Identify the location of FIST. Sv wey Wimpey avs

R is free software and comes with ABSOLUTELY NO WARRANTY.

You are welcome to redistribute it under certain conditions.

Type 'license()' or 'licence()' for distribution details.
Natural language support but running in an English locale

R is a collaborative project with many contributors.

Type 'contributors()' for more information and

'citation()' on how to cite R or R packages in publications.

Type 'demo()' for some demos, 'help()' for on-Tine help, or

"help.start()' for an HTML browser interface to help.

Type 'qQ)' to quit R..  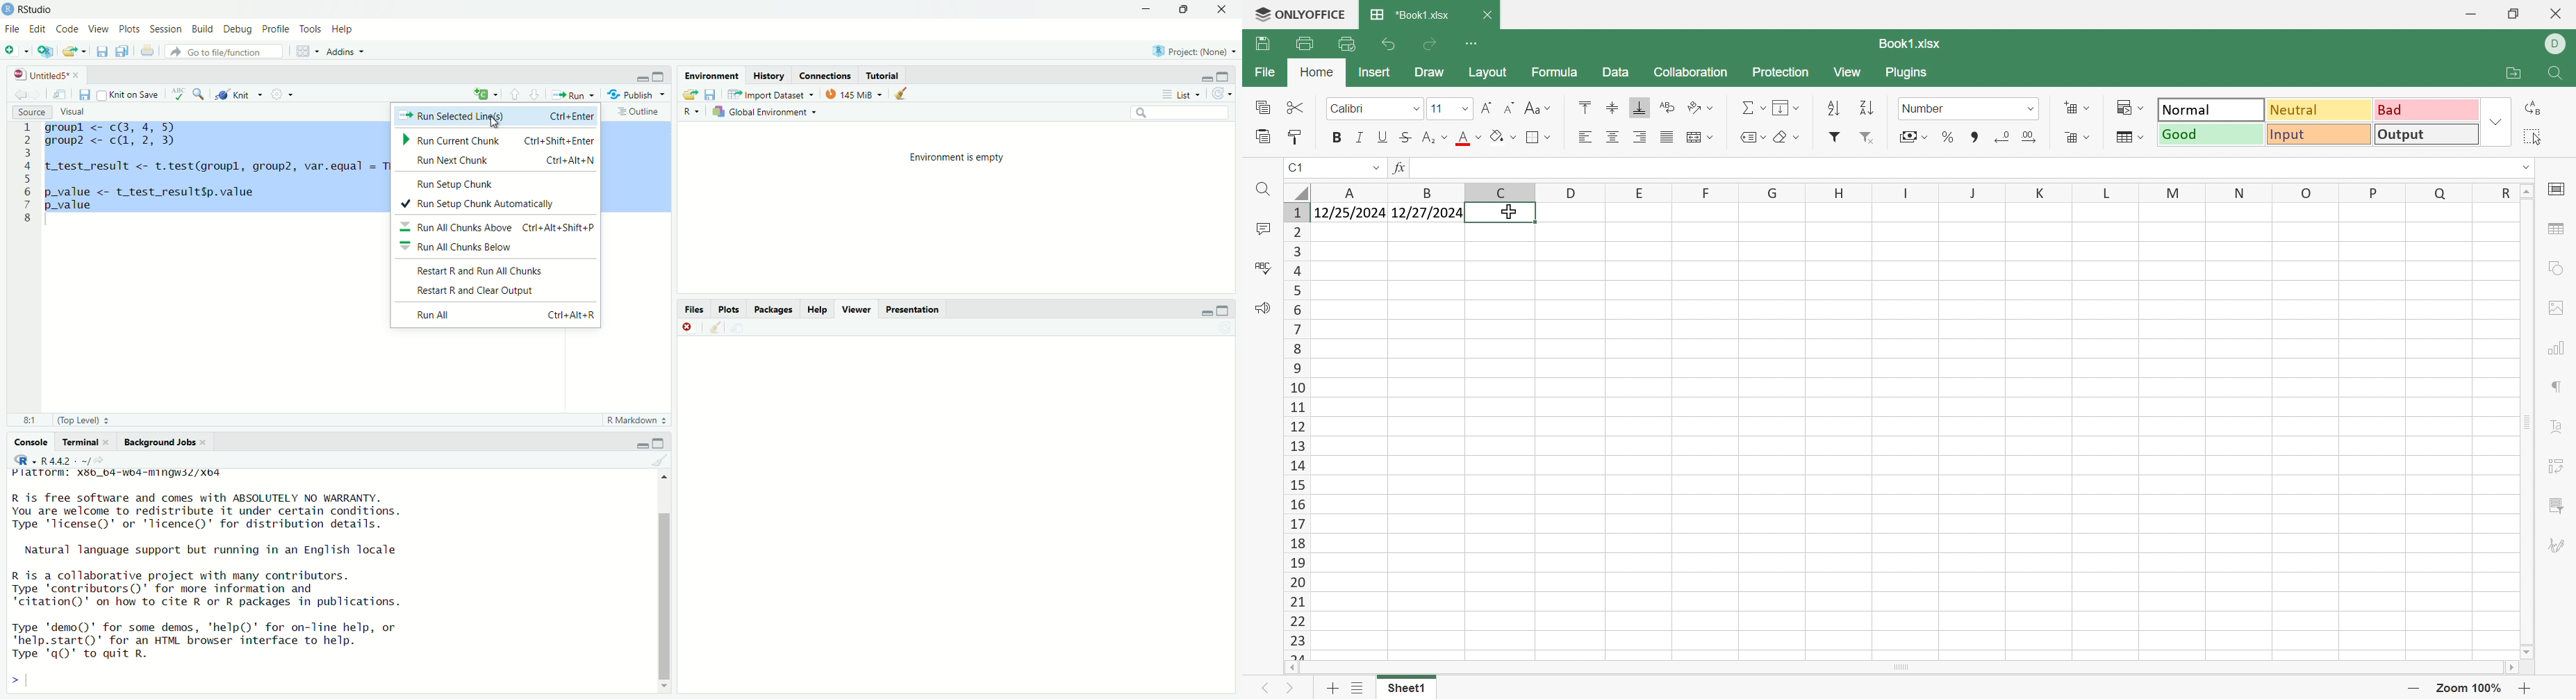
(205, 568).